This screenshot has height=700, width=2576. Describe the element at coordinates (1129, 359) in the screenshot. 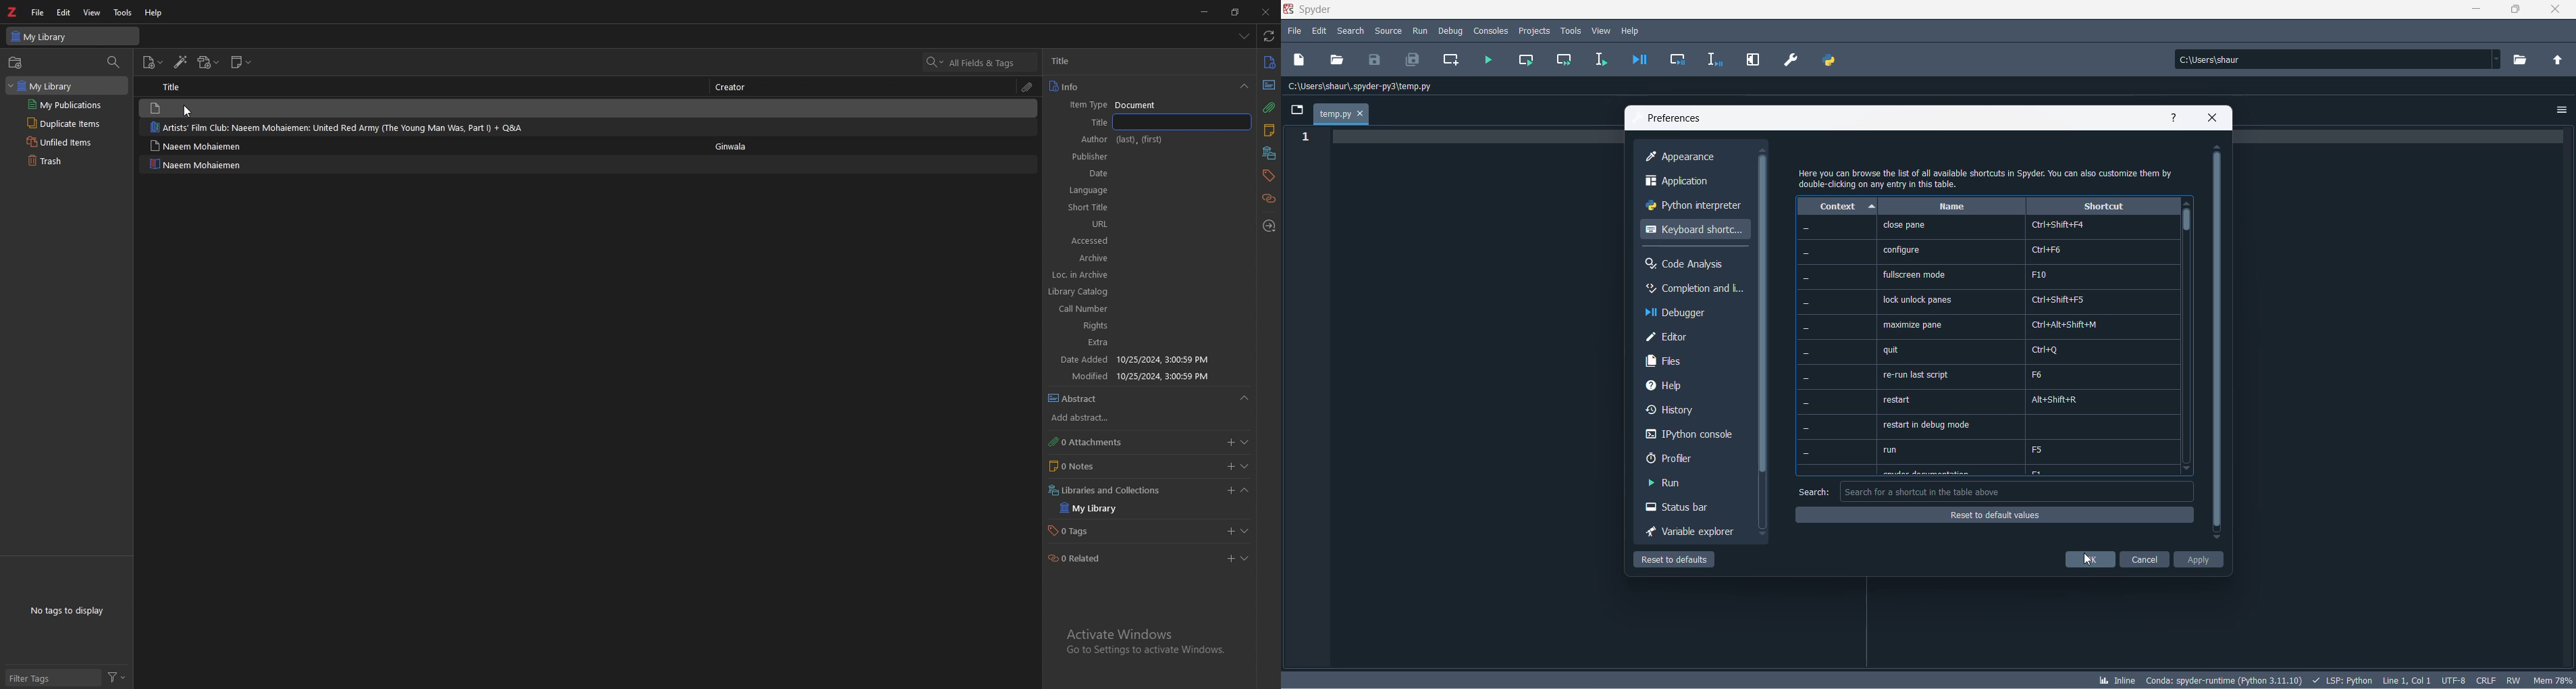

I see `URL` at that location.